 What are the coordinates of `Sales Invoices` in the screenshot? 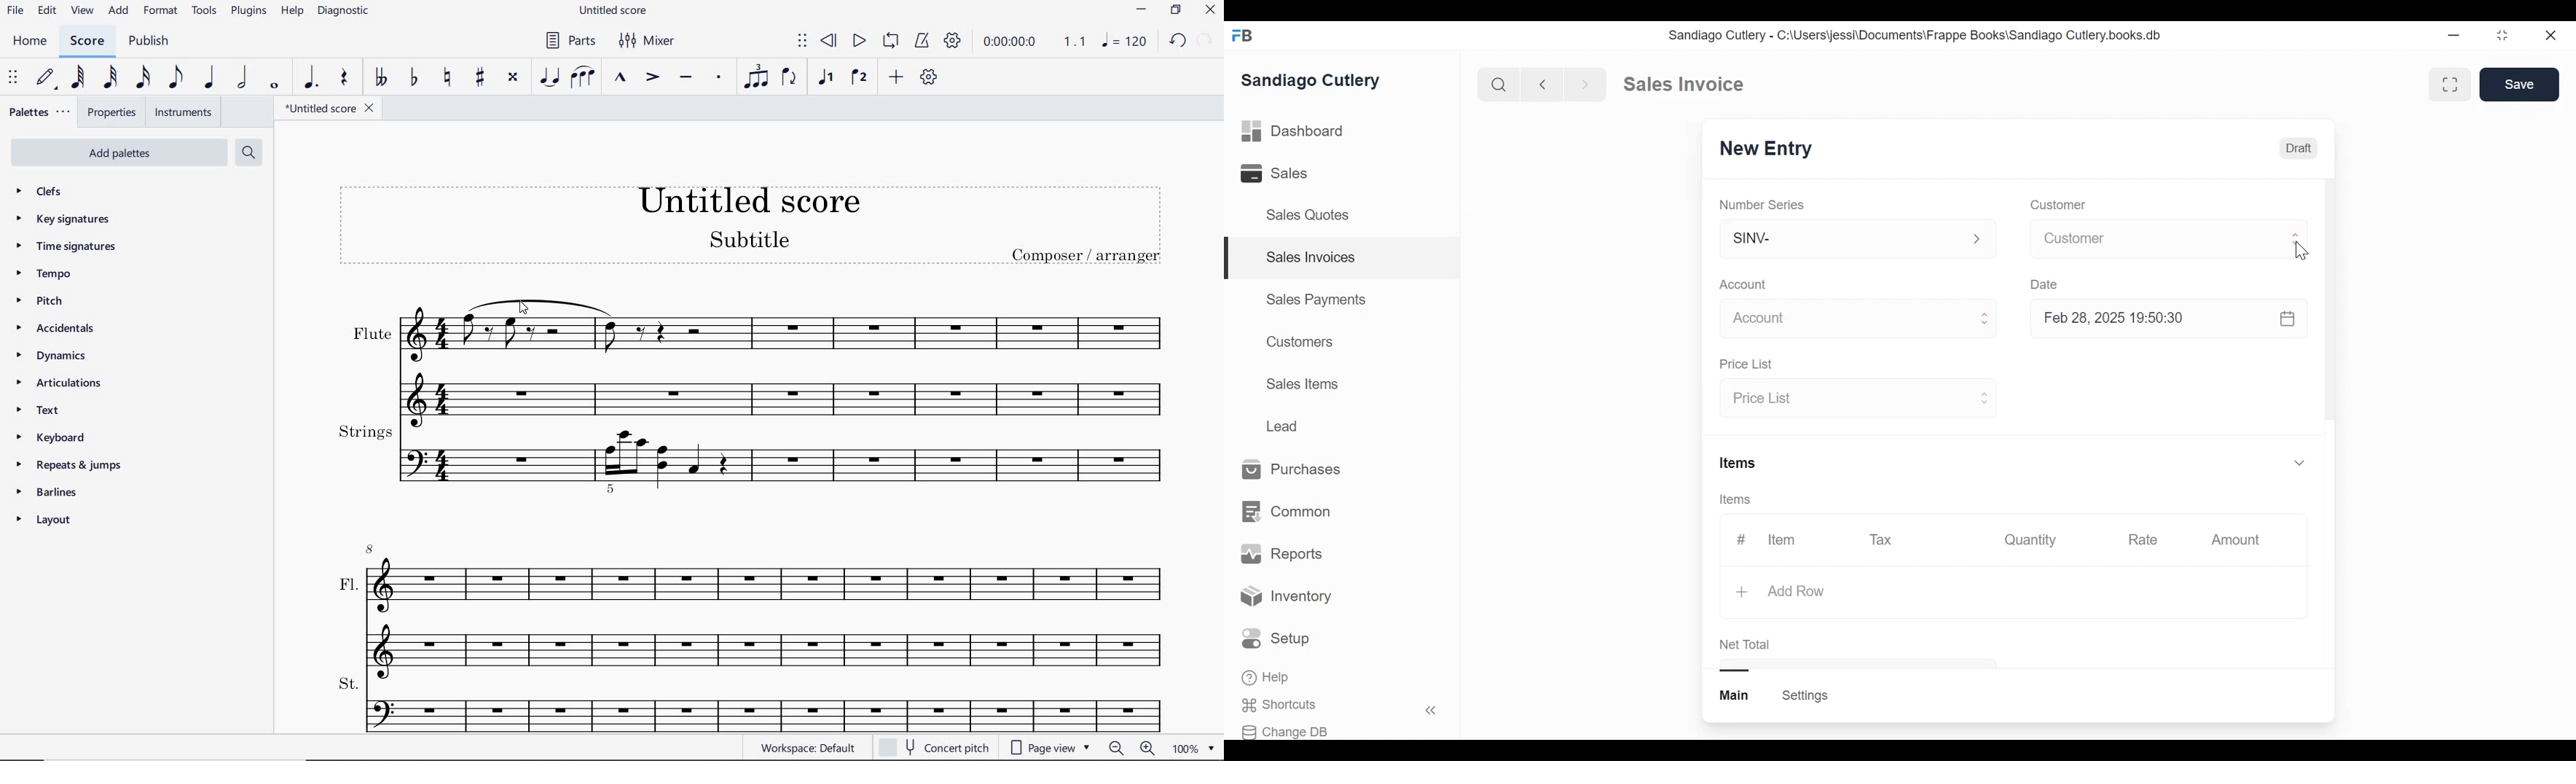 It's located at (1311, 258).